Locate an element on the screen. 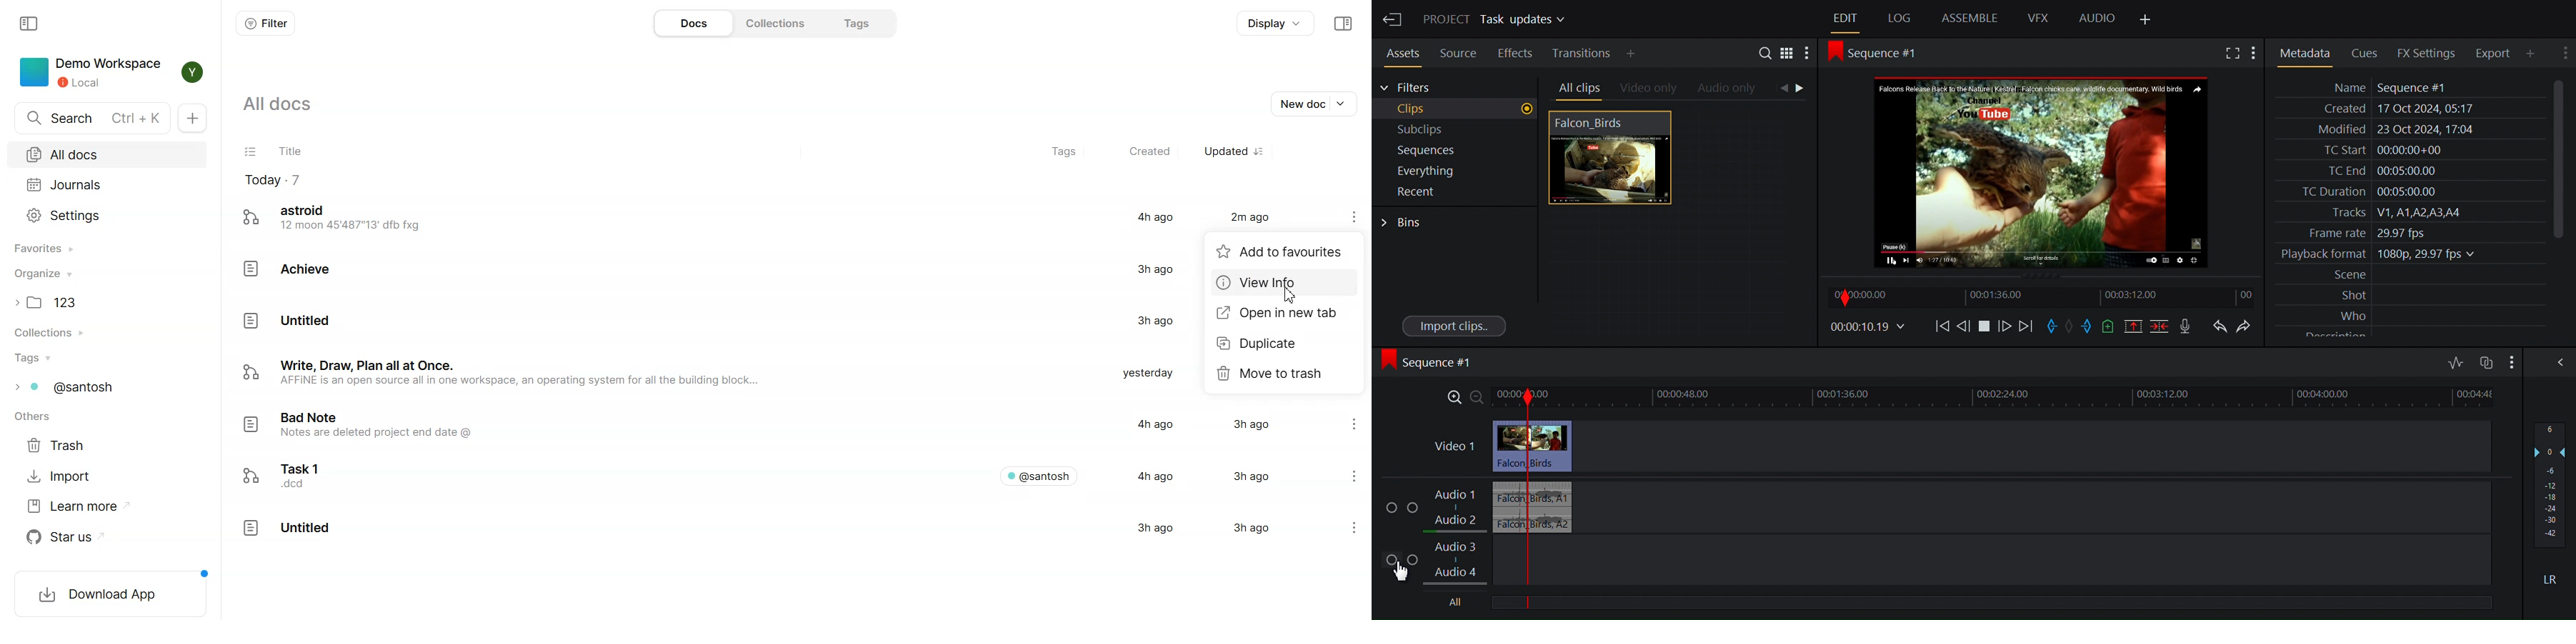  Modified is located at coordinates (2408, 131).